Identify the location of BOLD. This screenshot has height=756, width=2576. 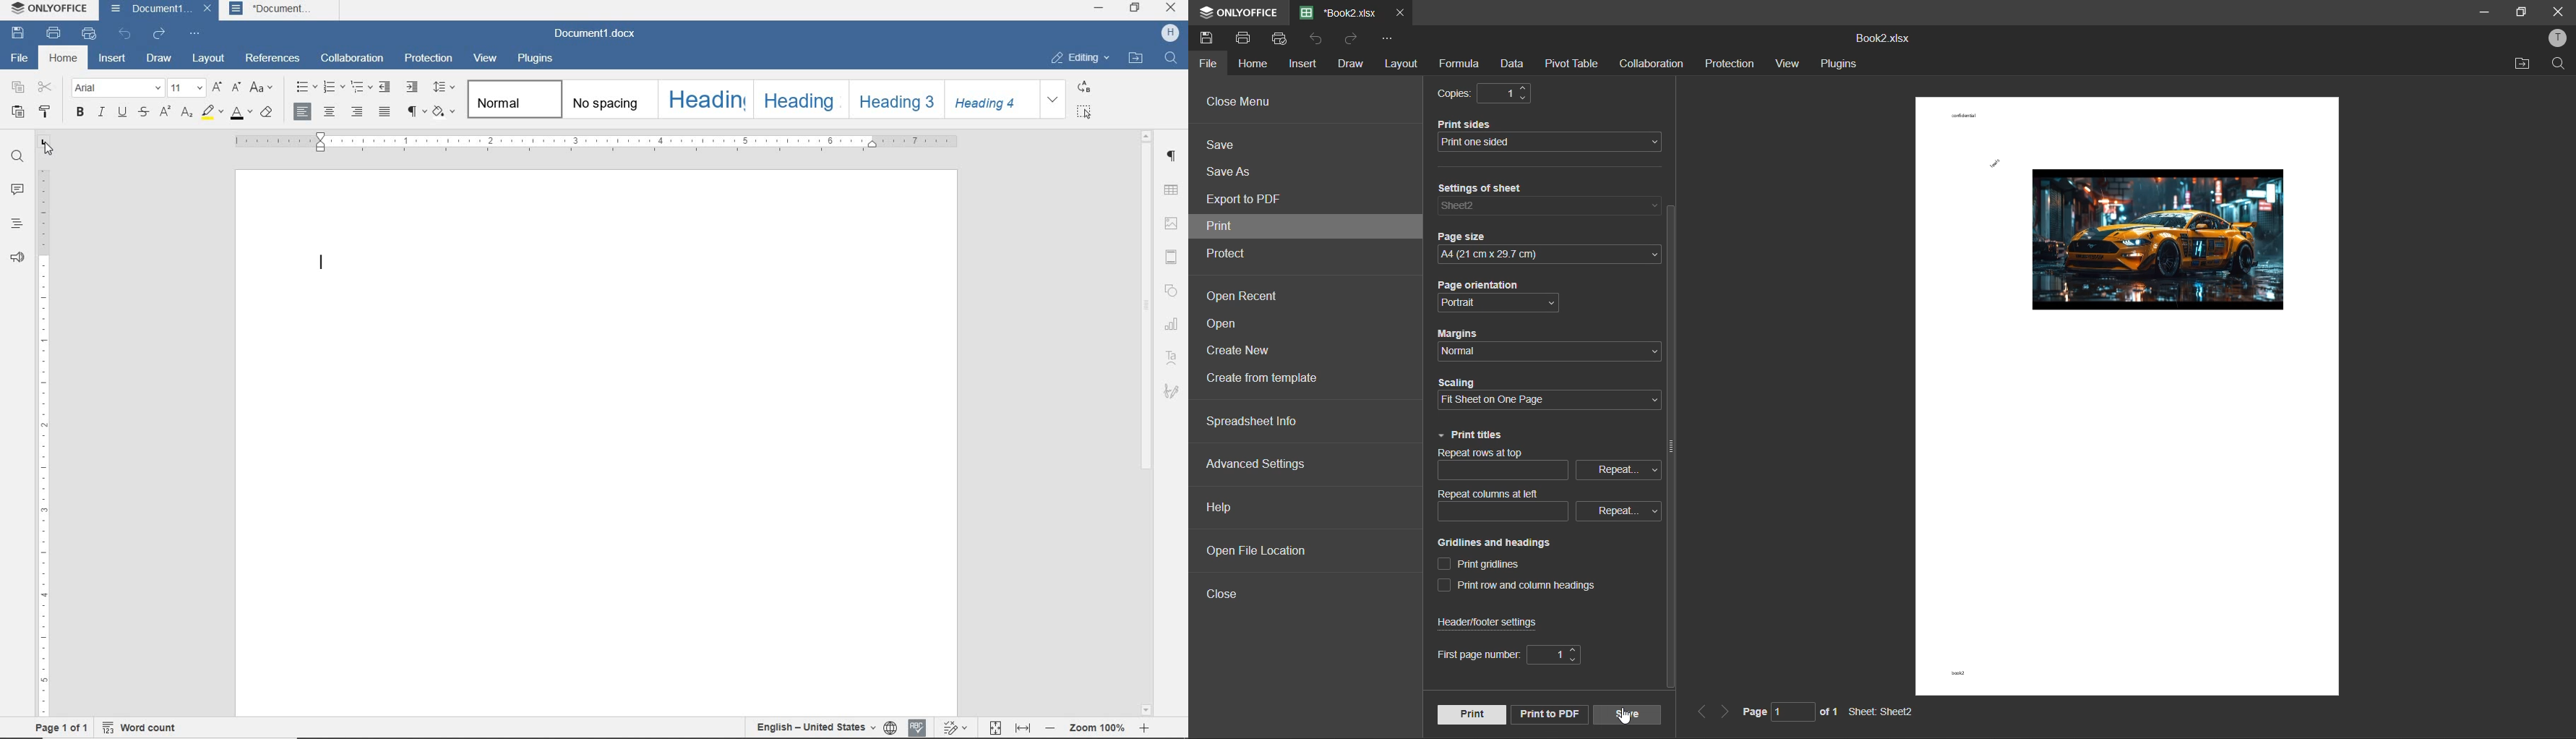
(80, 113).